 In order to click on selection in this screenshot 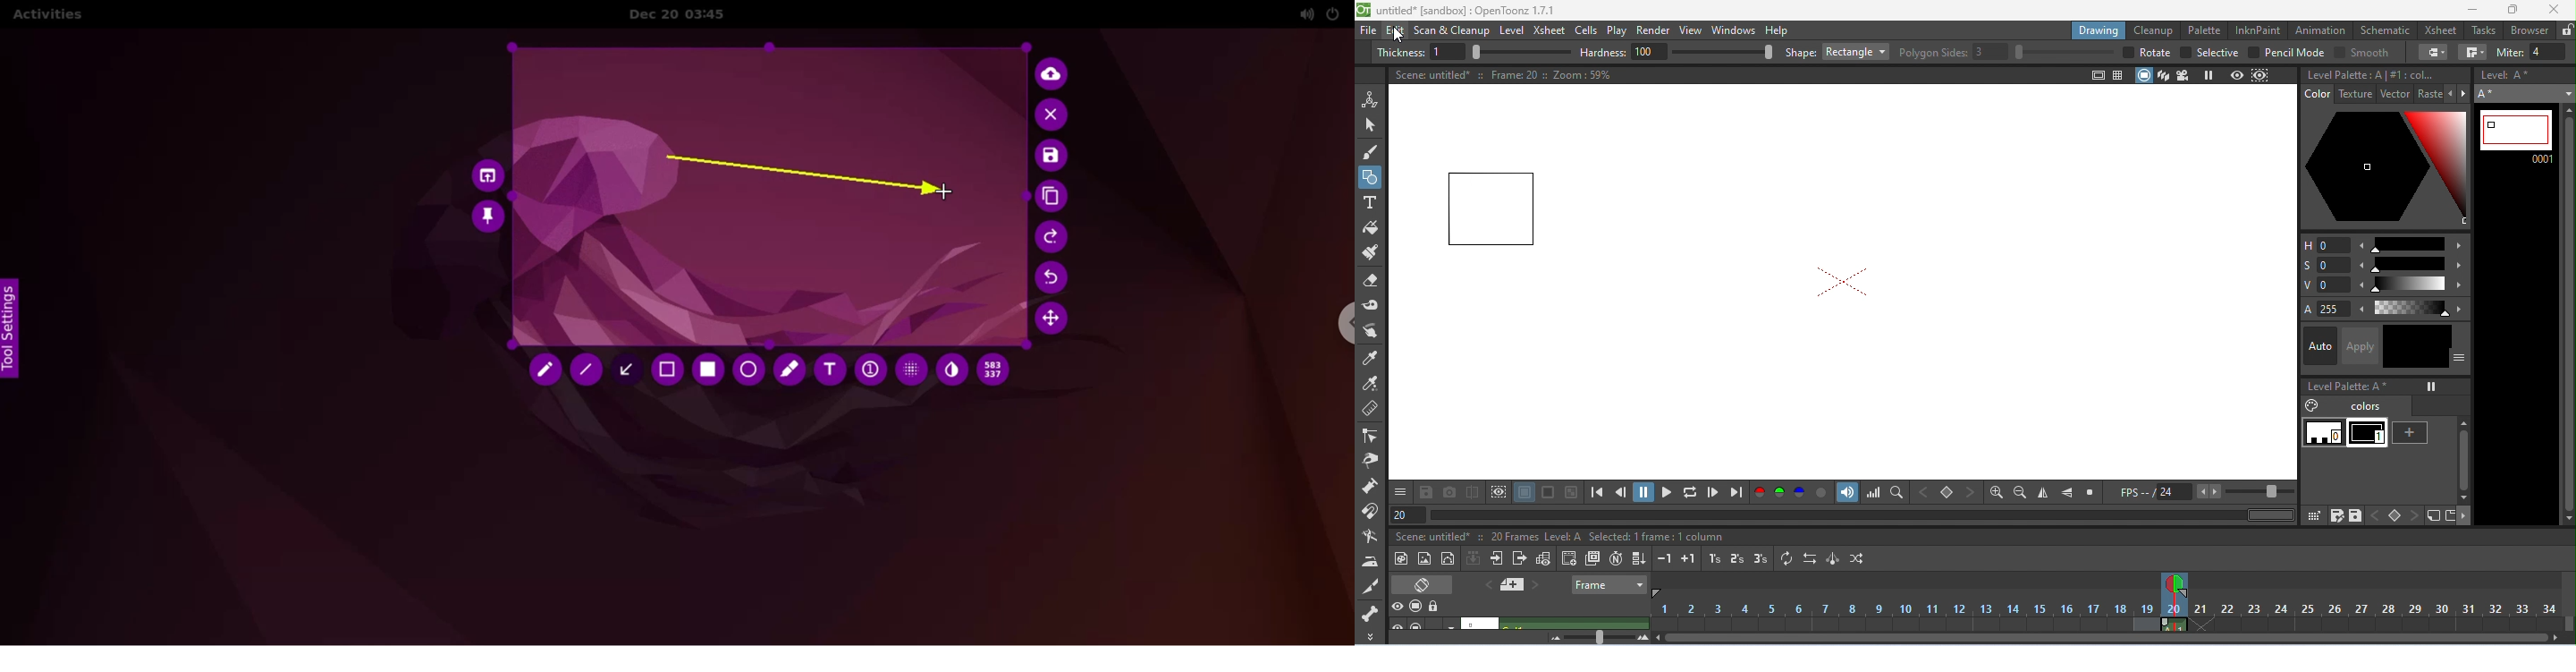, I will do `click(1370, 124)`.